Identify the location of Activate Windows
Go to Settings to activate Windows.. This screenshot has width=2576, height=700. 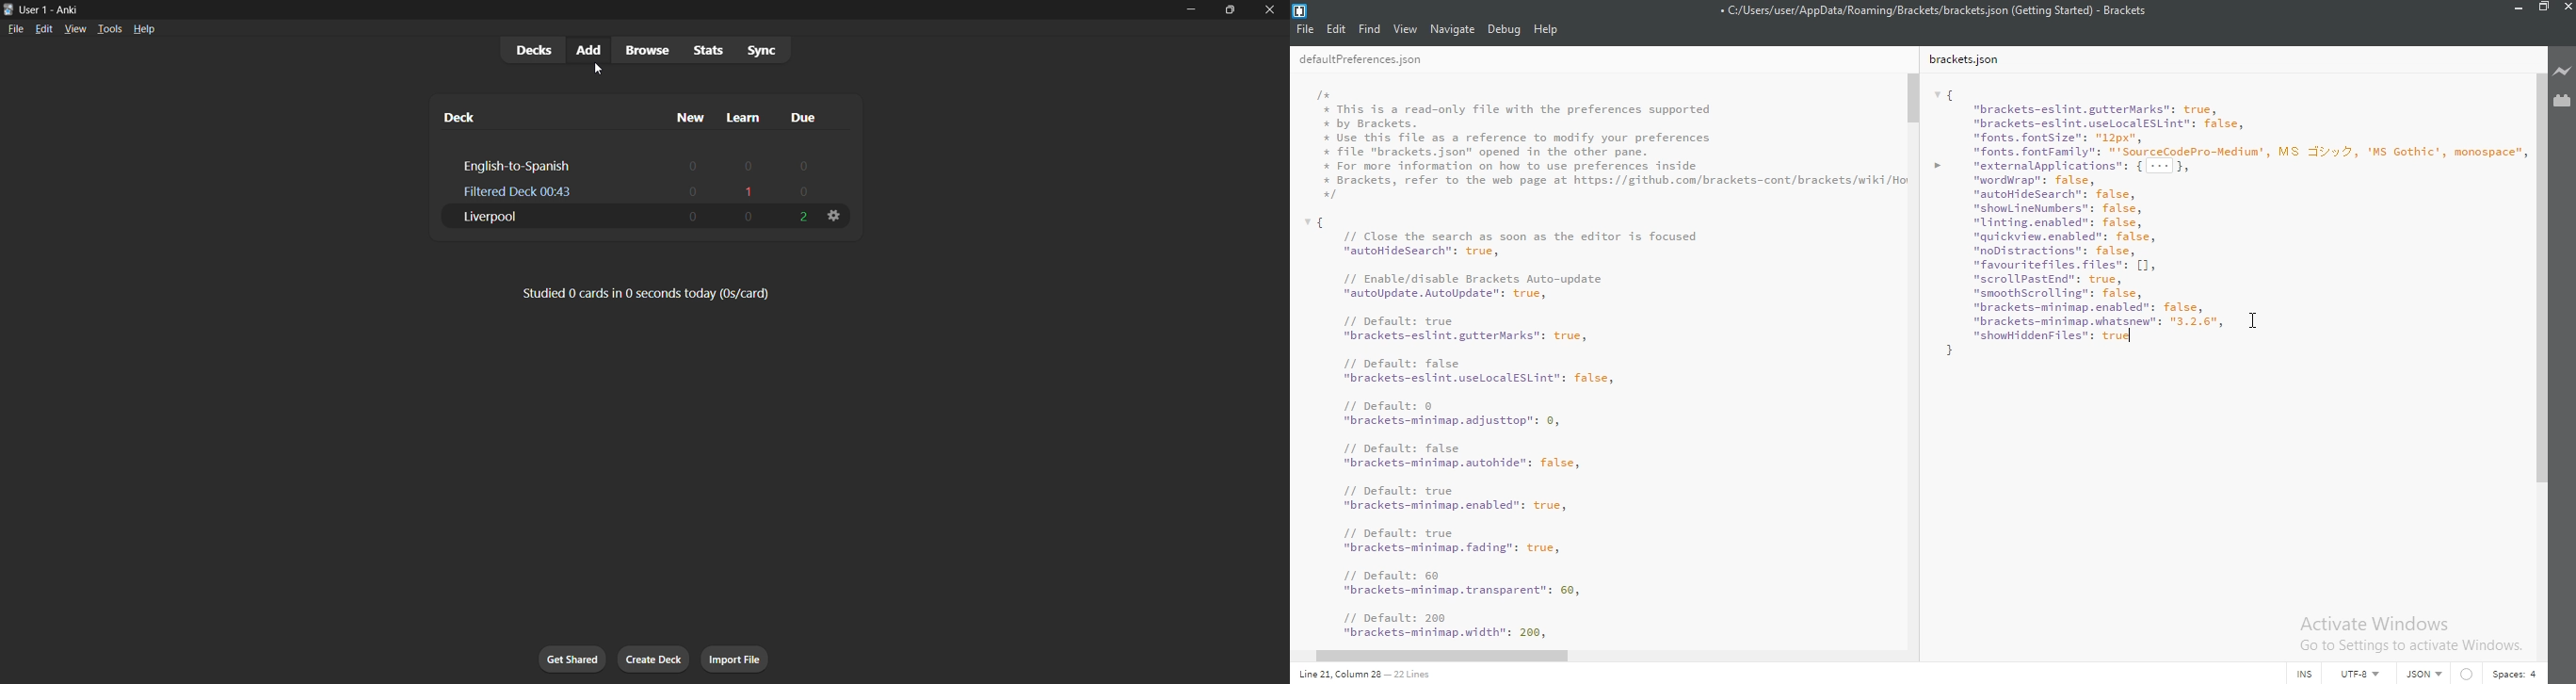
(2410, 632).